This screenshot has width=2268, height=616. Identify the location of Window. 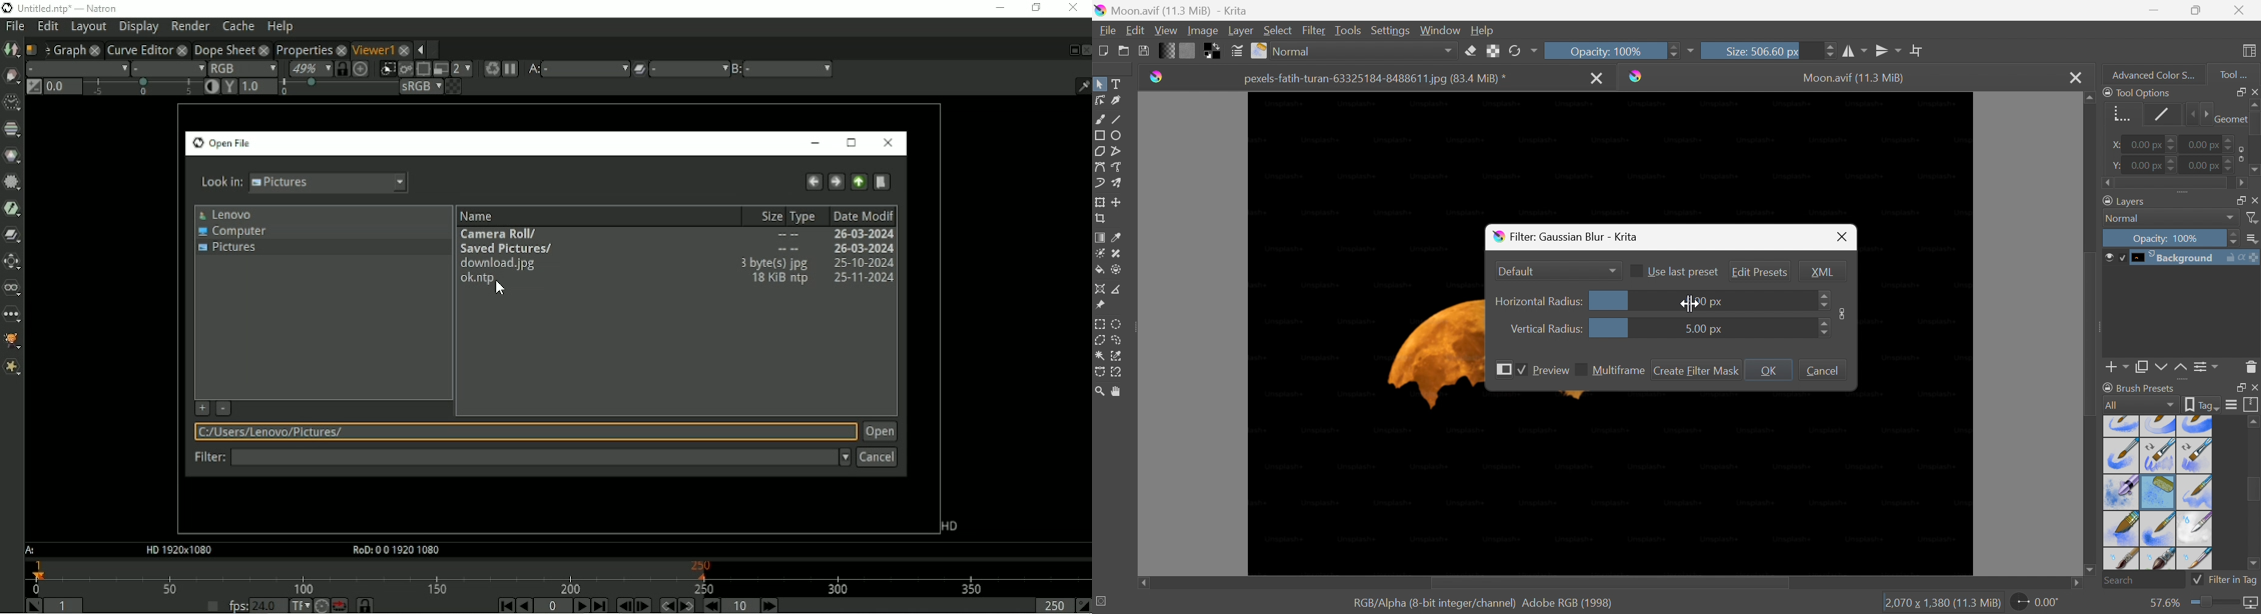
(1438, 31).